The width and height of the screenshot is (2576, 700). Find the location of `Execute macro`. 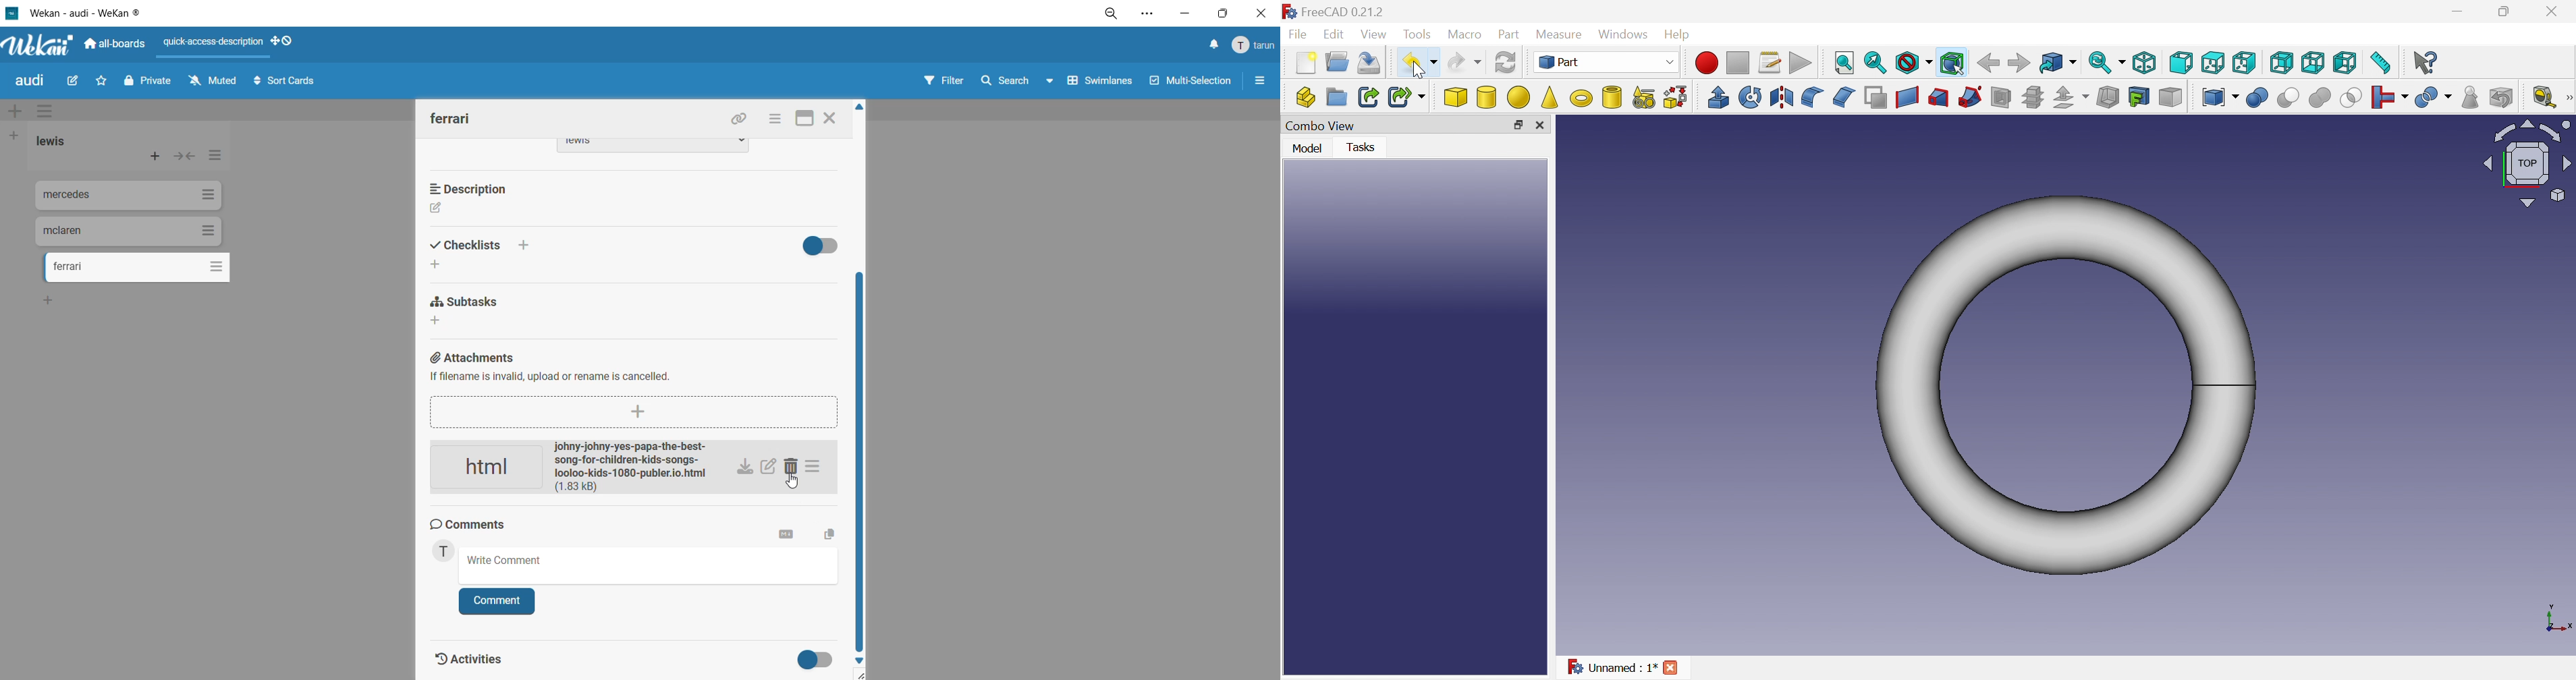

Execute macro is located at coordinates (1800, 63).